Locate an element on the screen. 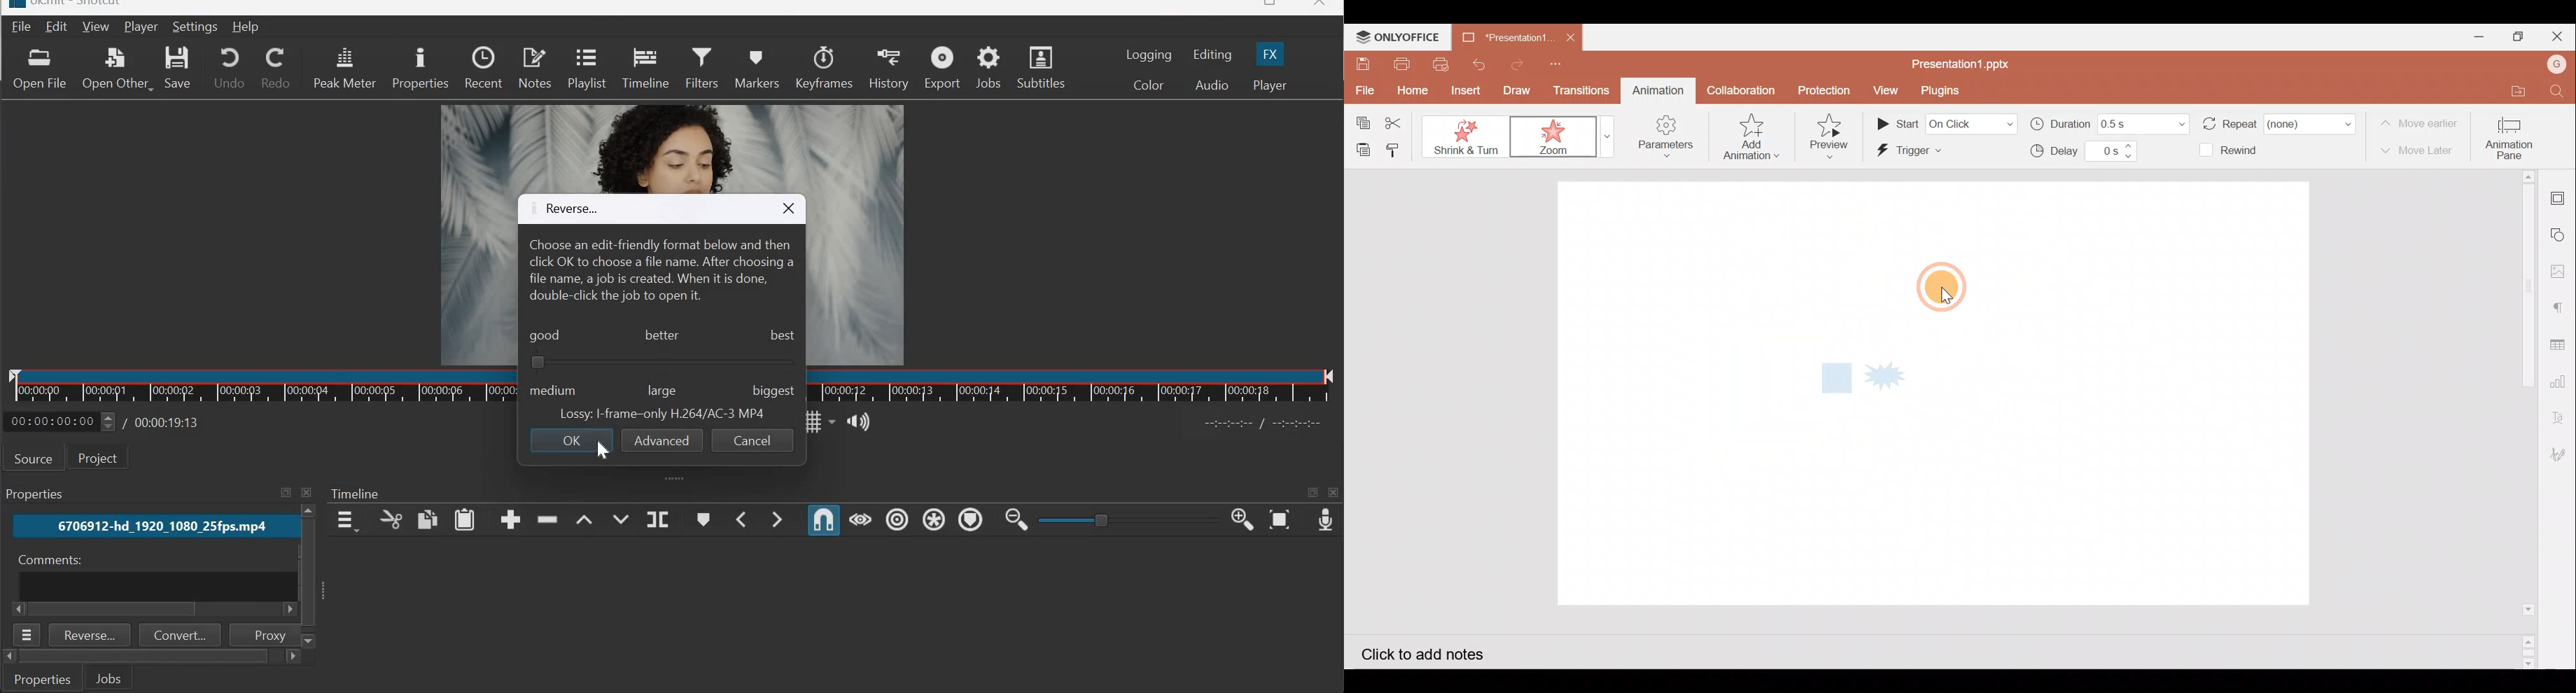 This screenshot has width=2576, height=700. Draw is located at coordinates (1518, 89).